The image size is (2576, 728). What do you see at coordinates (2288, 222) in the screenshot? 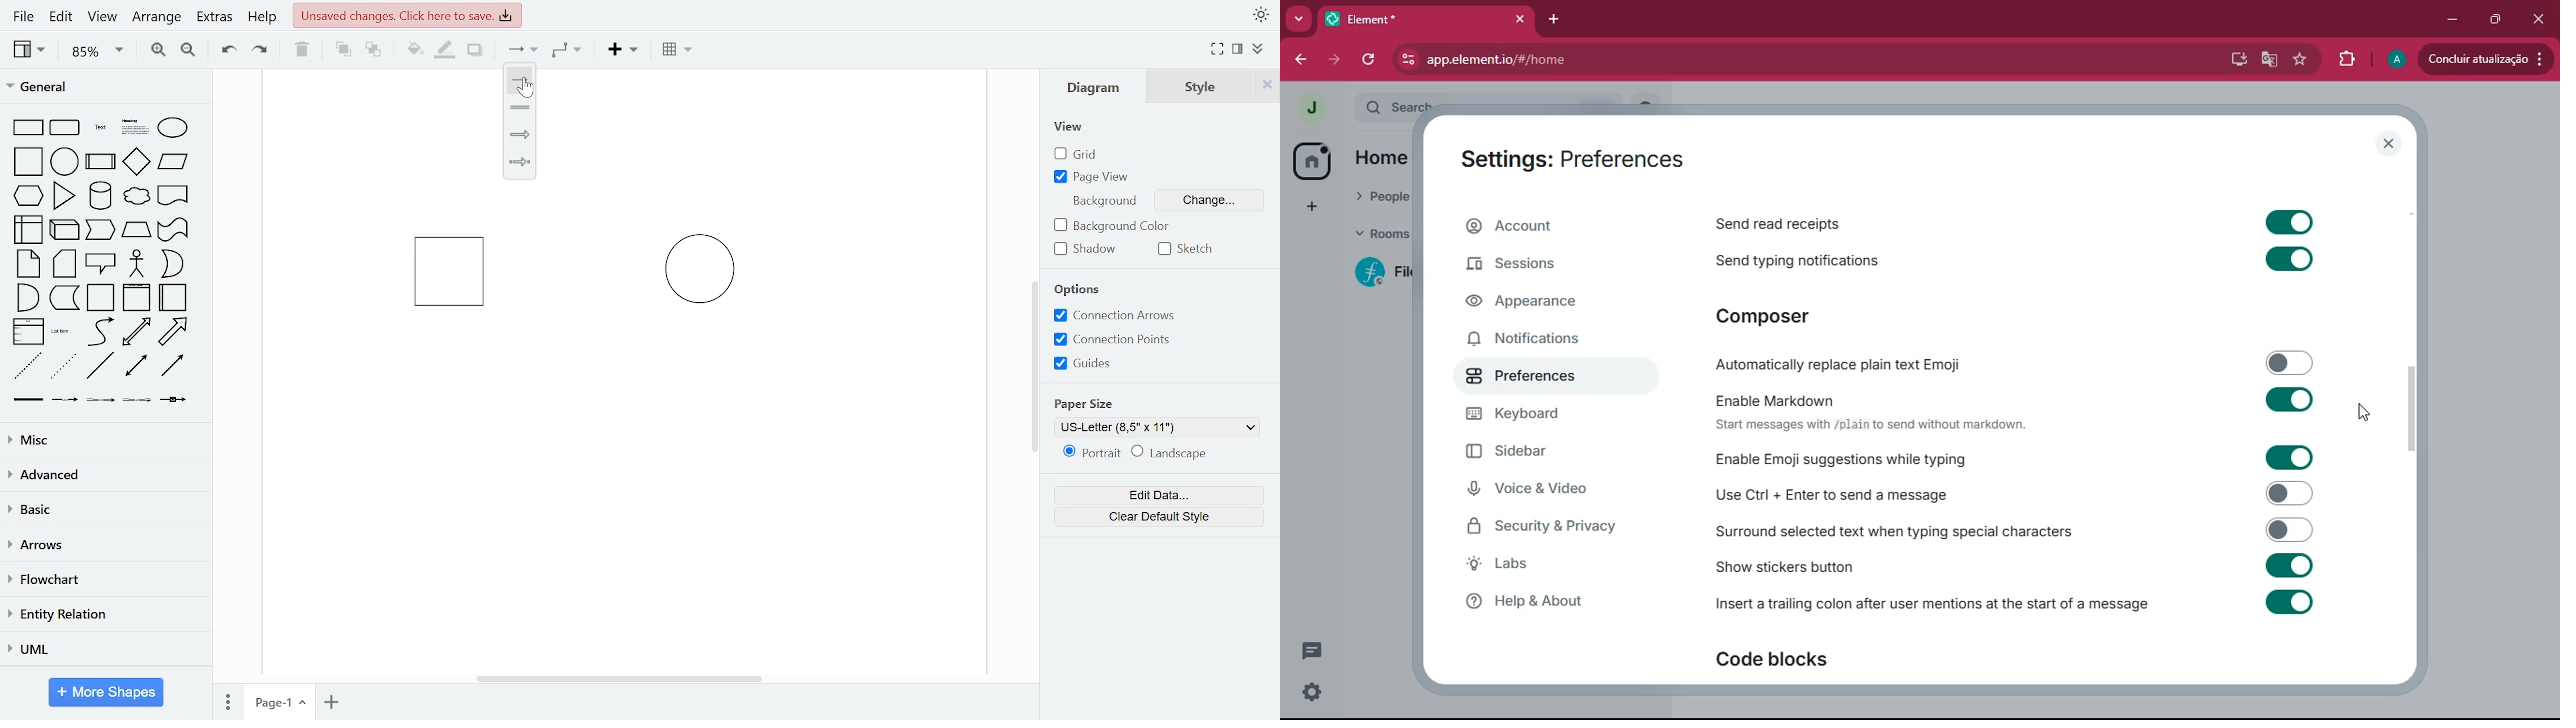
I see `toggle on or off` at bounding box center [2288, 222].